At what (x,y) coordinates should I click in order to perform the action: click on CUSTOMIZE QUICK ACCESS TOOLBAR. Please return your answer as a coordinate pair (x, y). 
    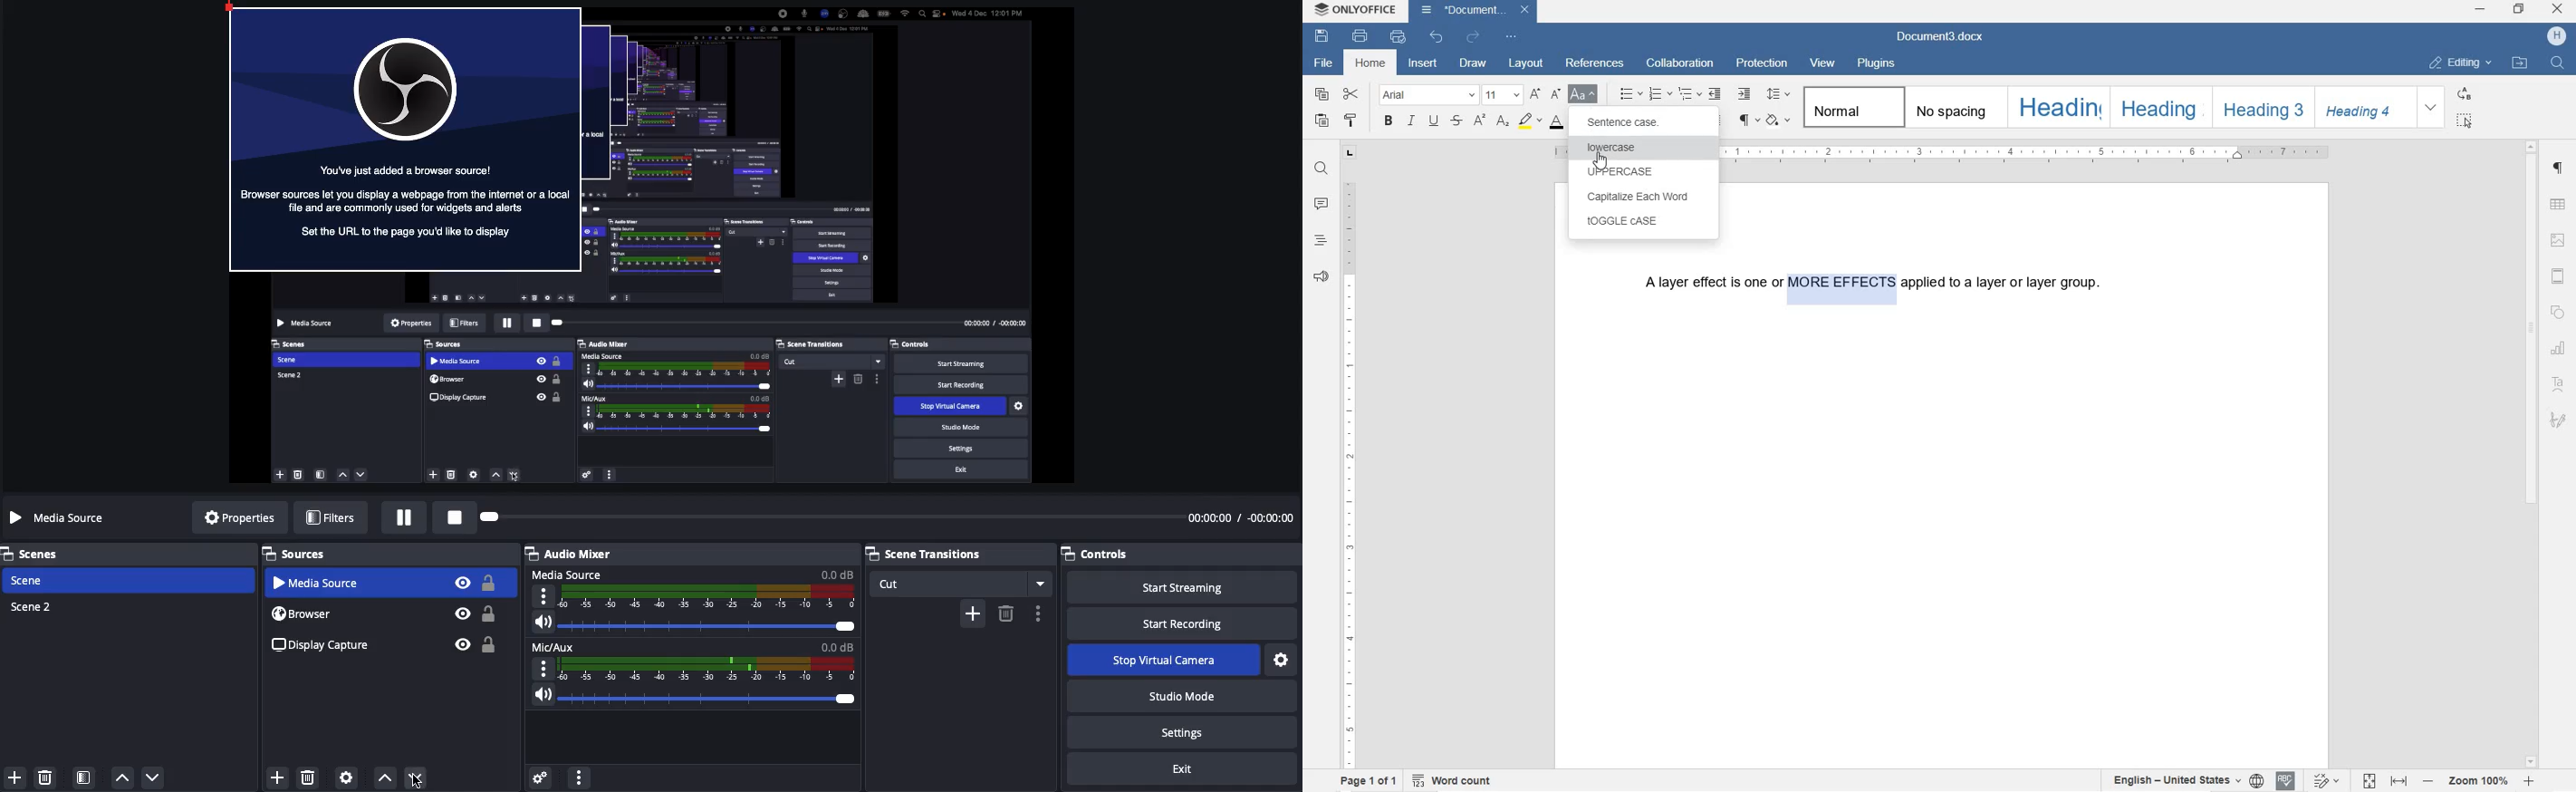
    Looking at the image, I should click on (1512, 39).